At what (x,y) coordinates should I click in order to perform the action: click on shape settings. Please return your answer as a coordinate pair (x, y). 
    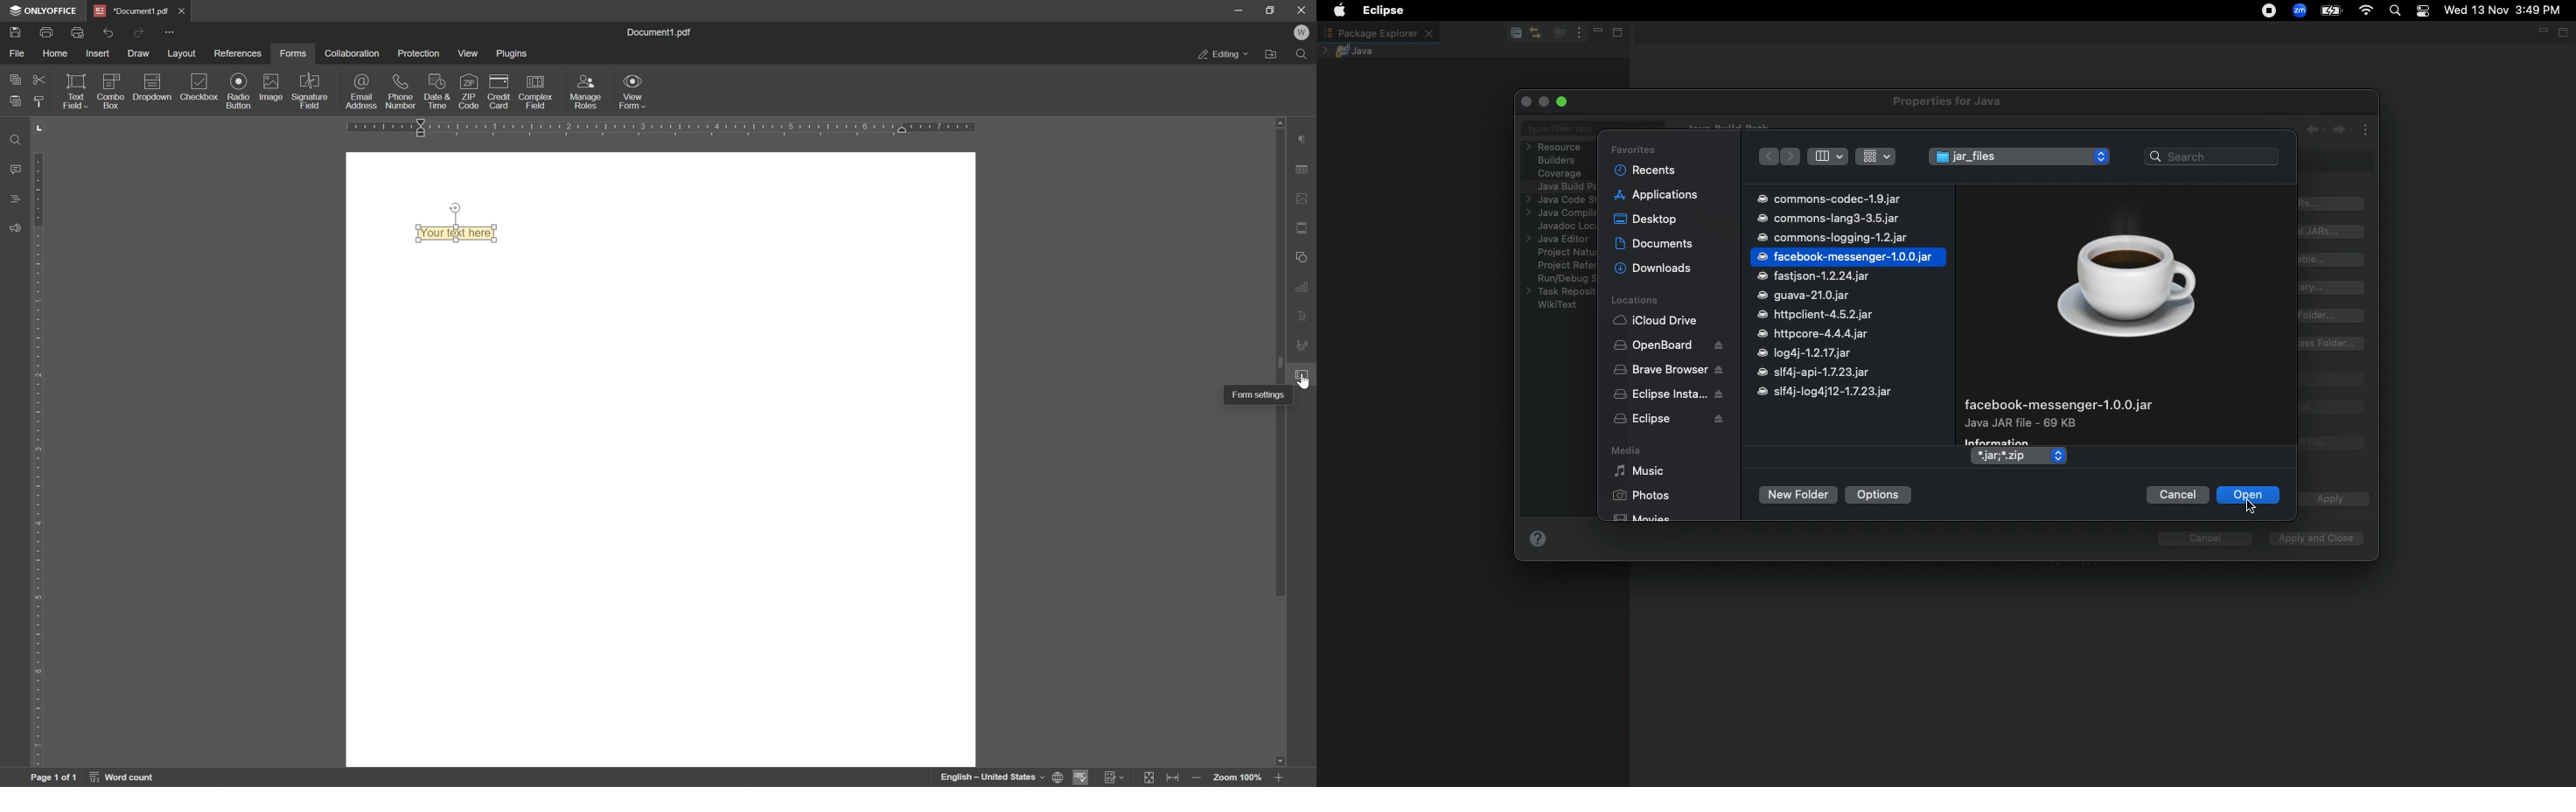
    Looking at the image, I should click on (1303, 258).